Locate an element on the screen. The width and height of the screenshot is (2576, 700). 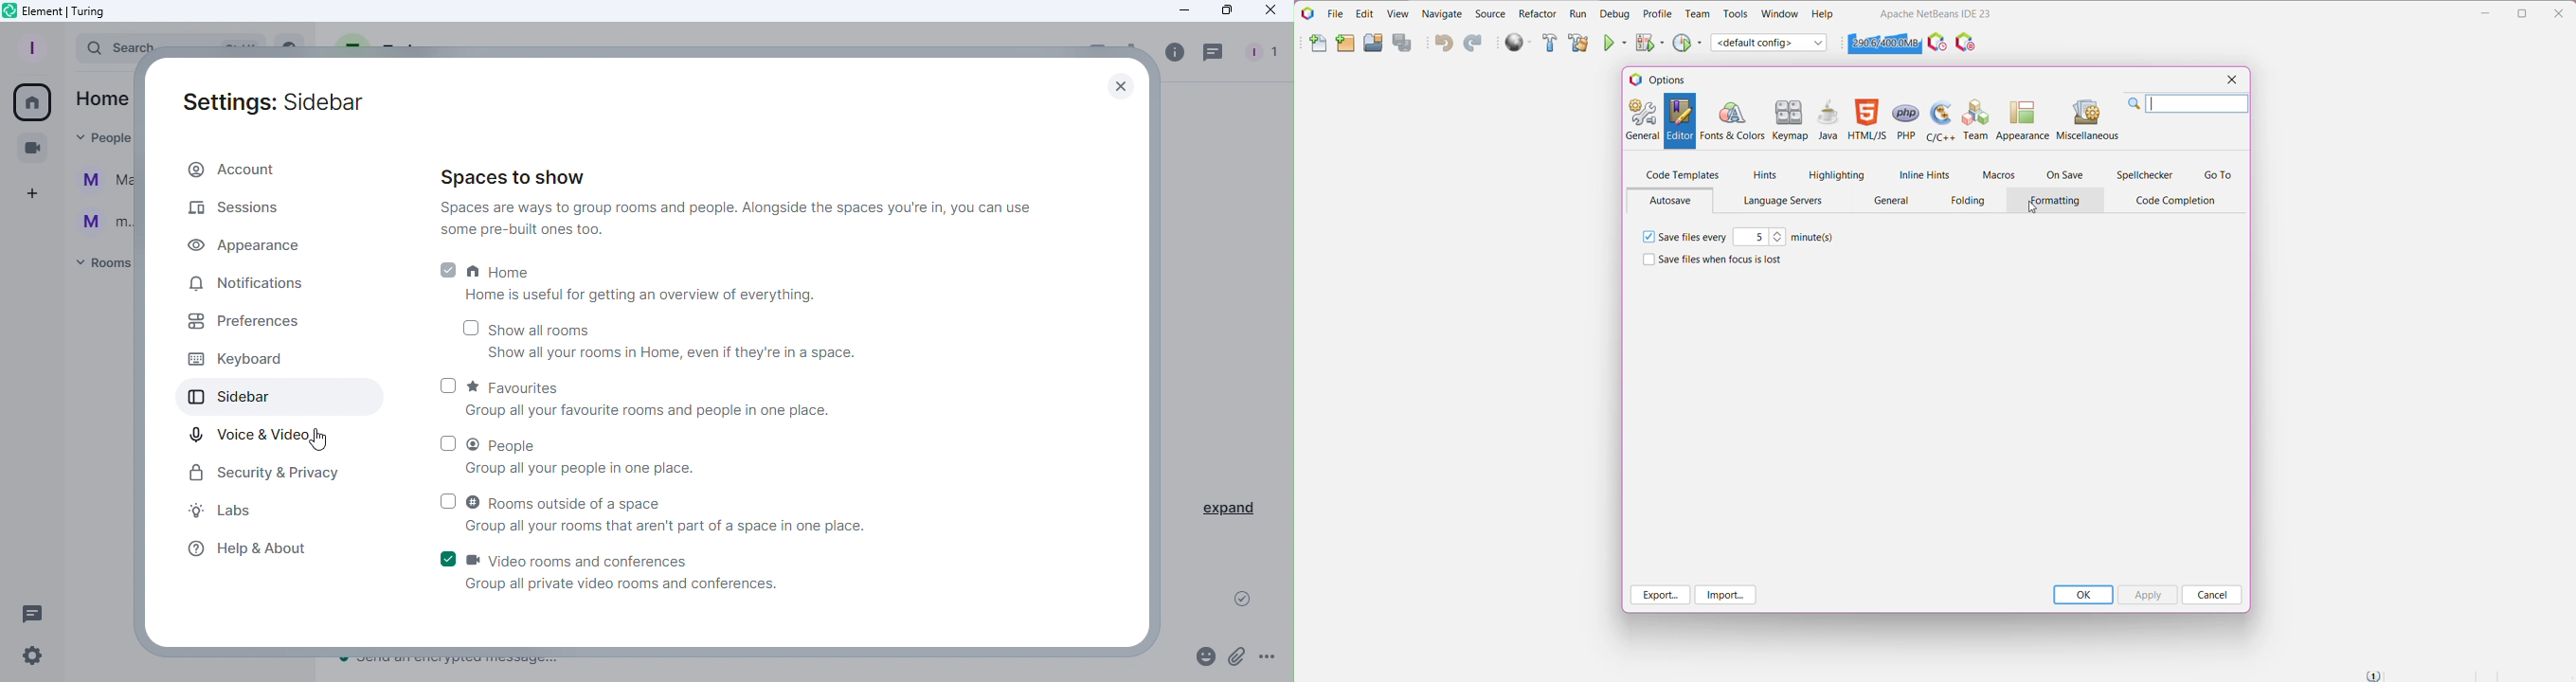
Create a space is located at coordinates (34, 191).